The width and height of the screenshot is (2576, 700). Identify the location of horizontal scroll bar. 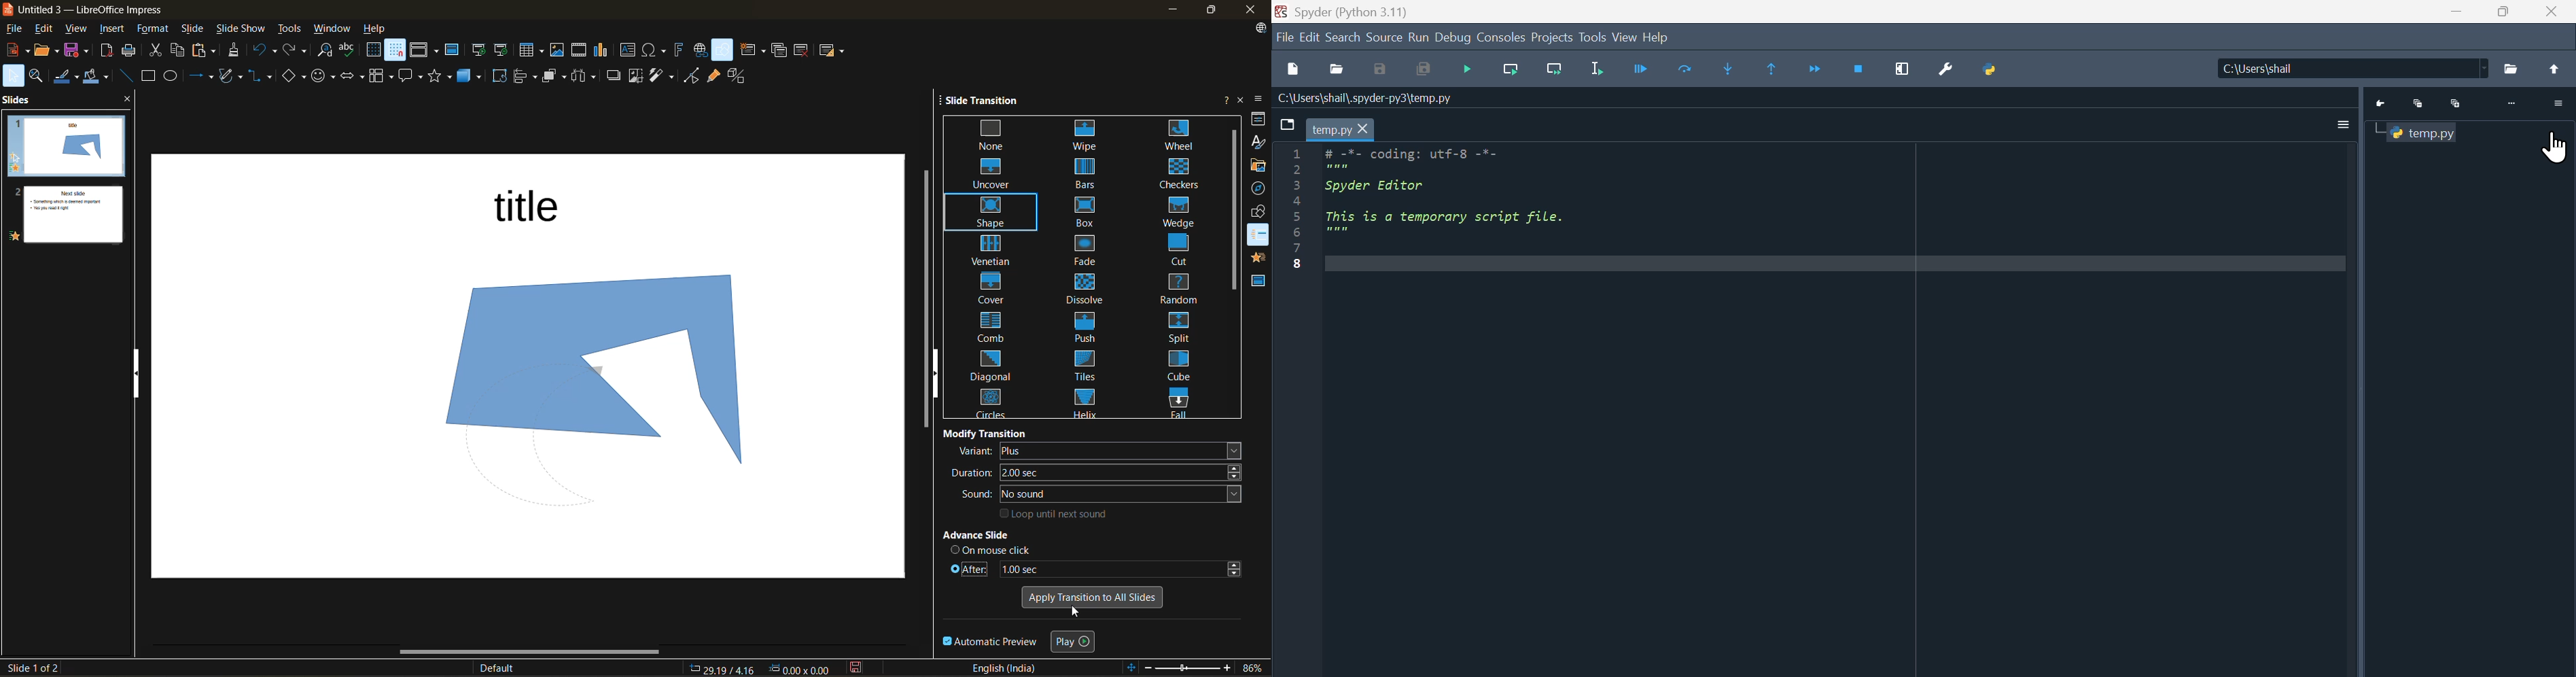
(521, 654).